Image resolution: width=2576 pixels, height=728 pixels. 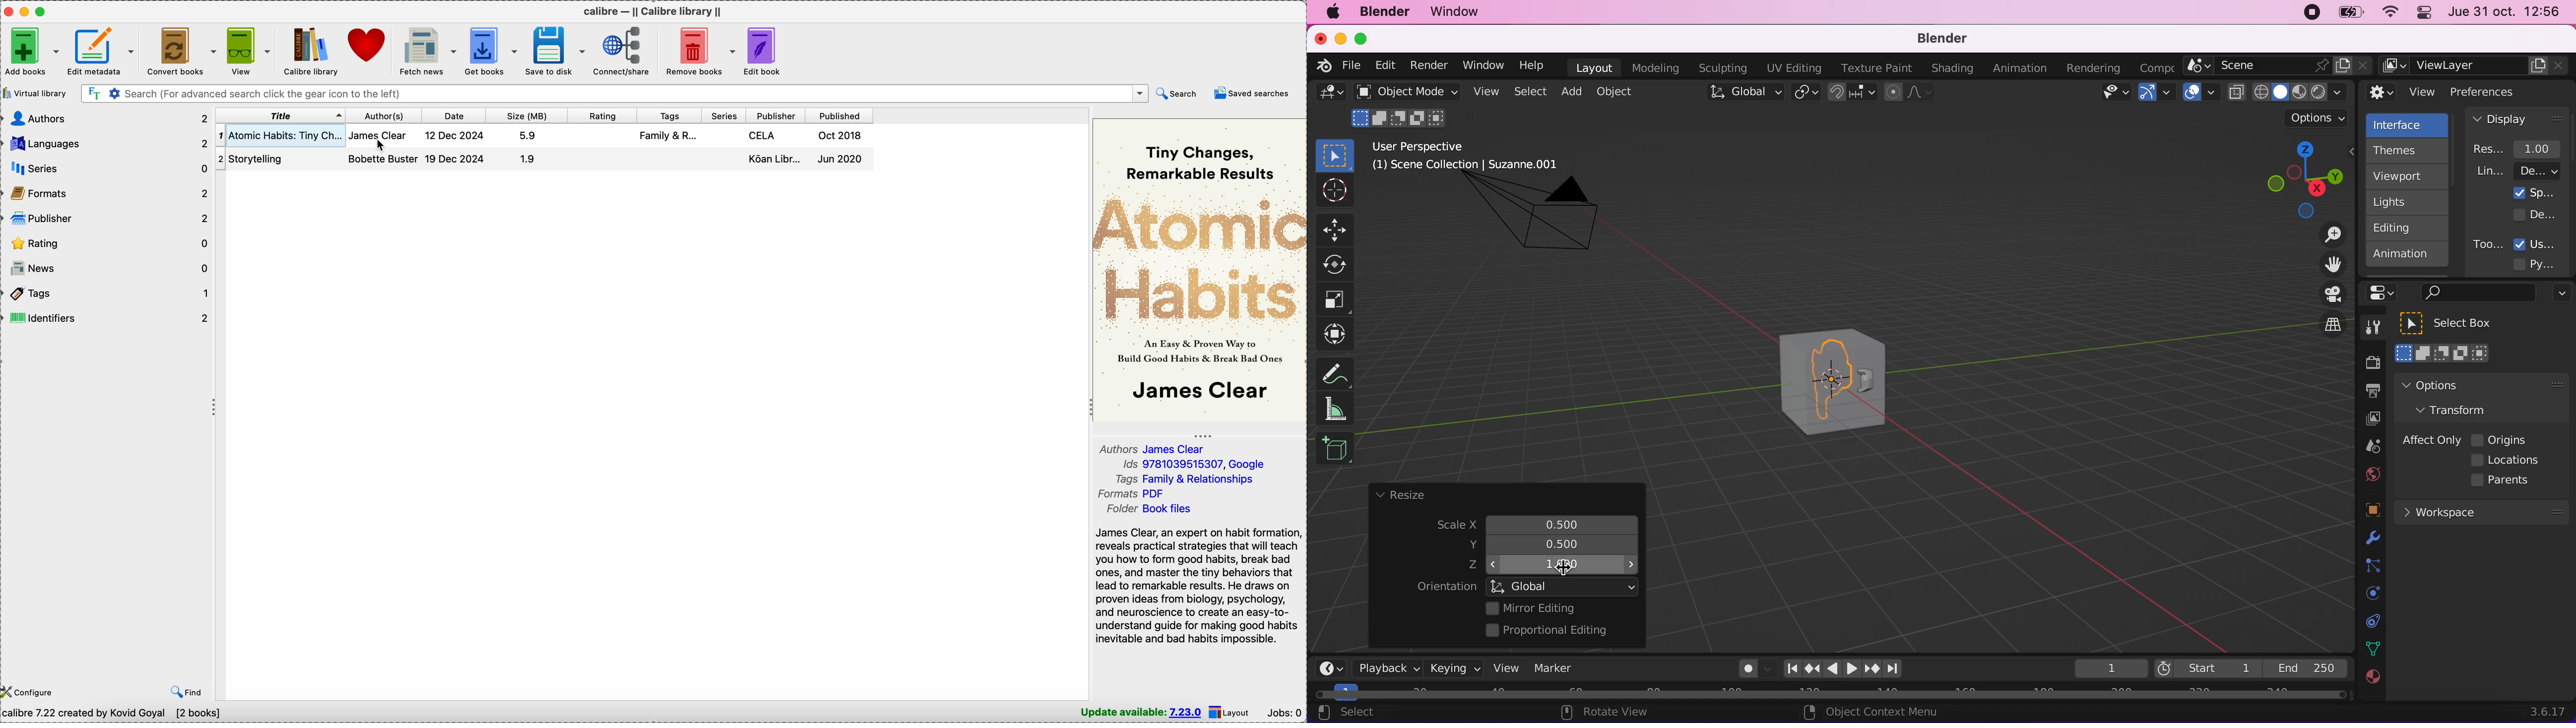 I want to click on search, so click(x=1175, y=93).